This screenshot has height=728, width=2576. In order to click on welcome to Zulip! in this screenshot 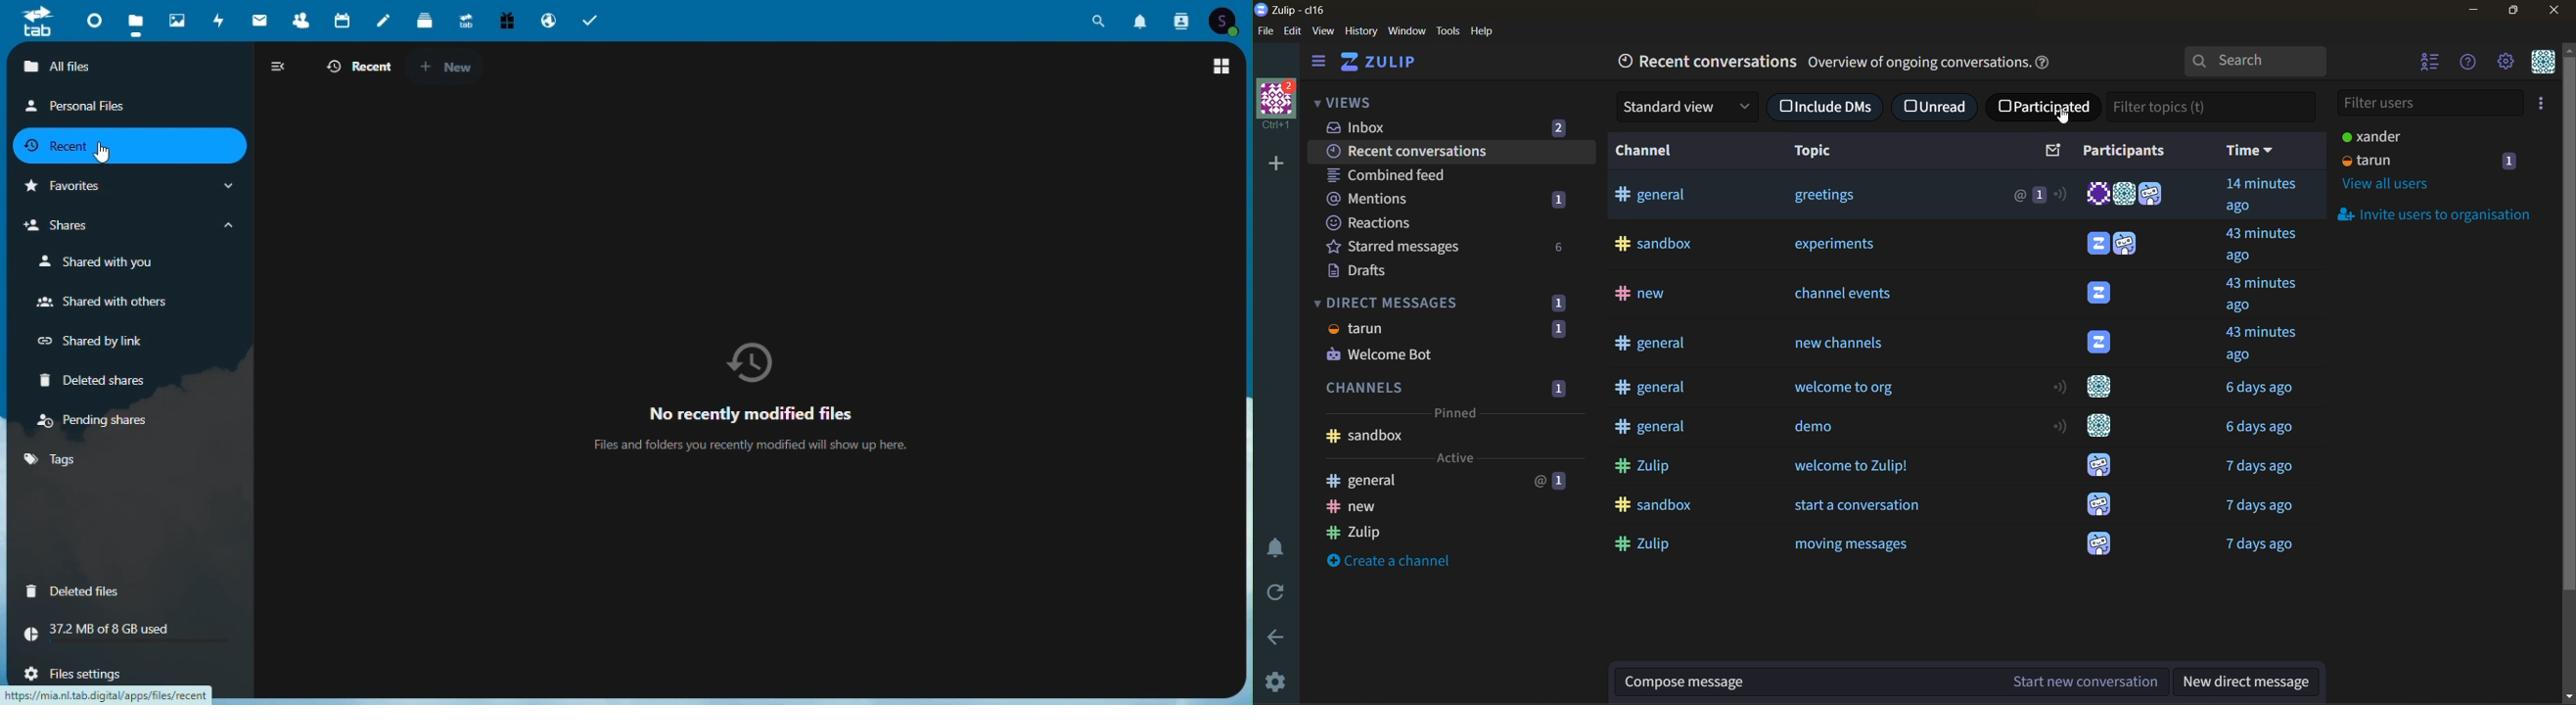, I will do `click(1866, 467)`.